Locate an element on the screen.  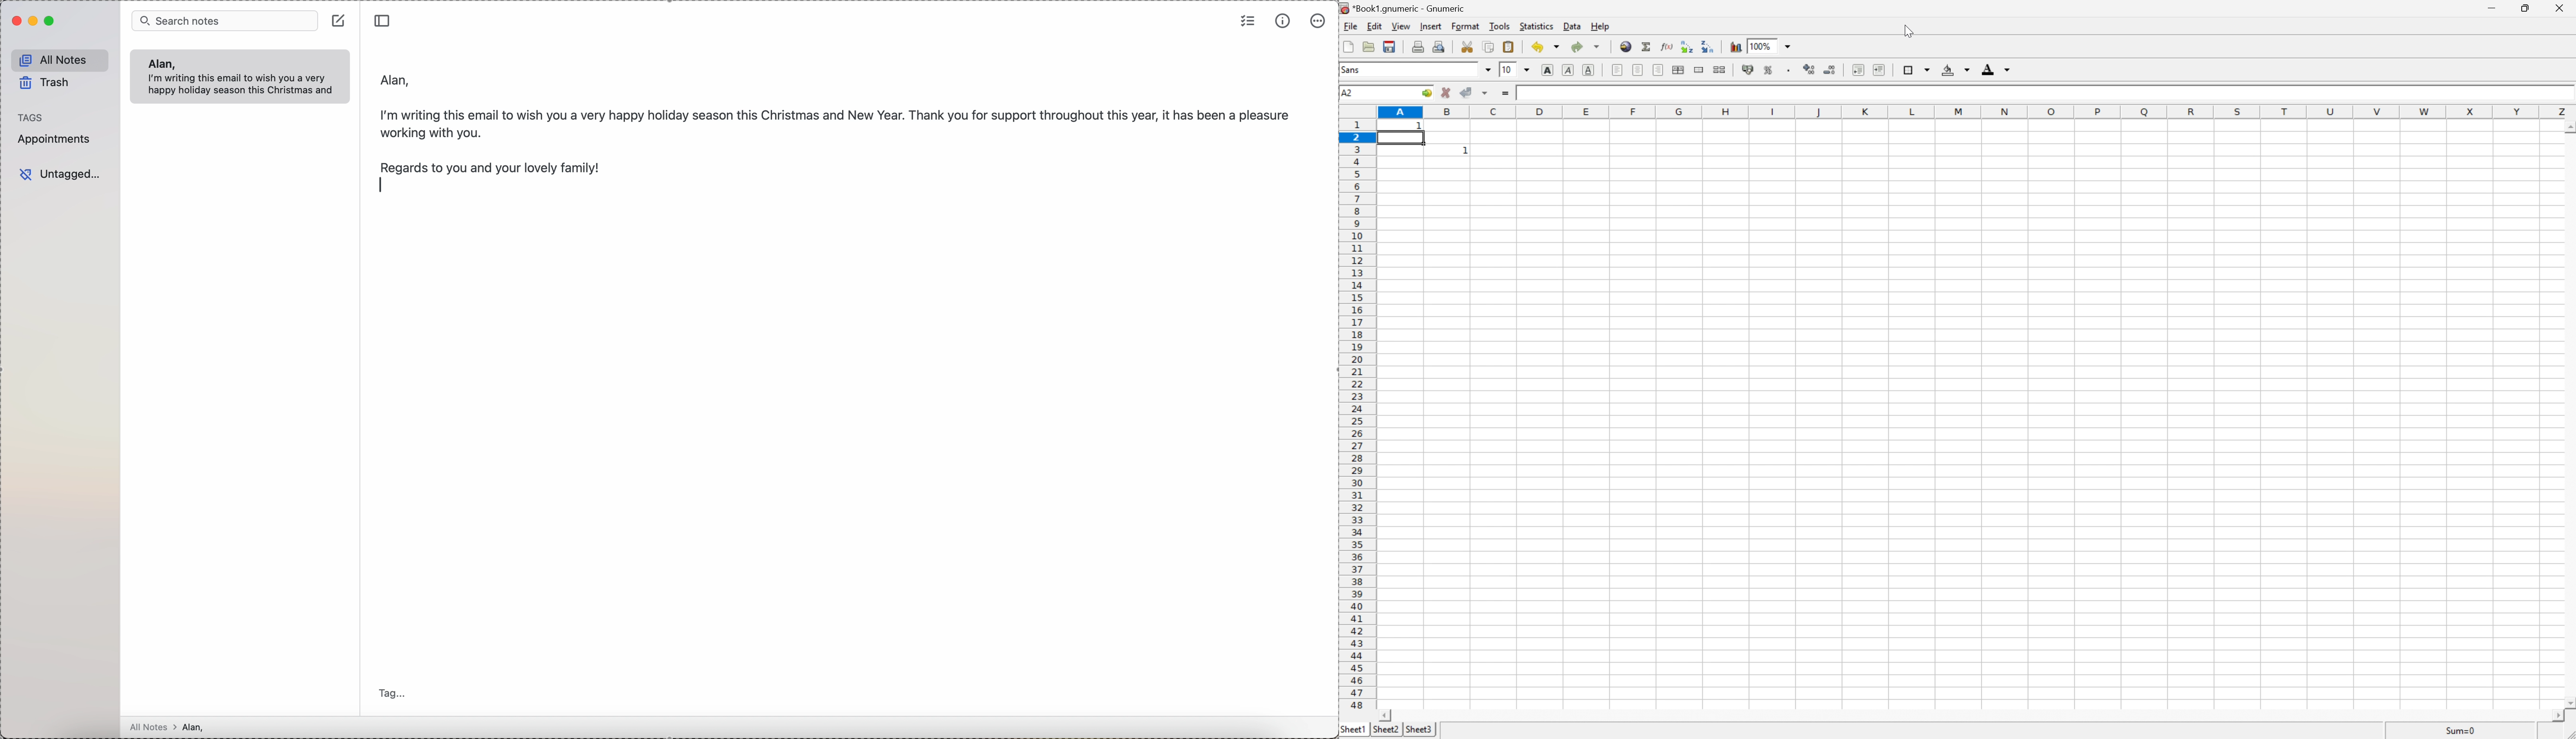
copy is located at coordinates (1490, 45).